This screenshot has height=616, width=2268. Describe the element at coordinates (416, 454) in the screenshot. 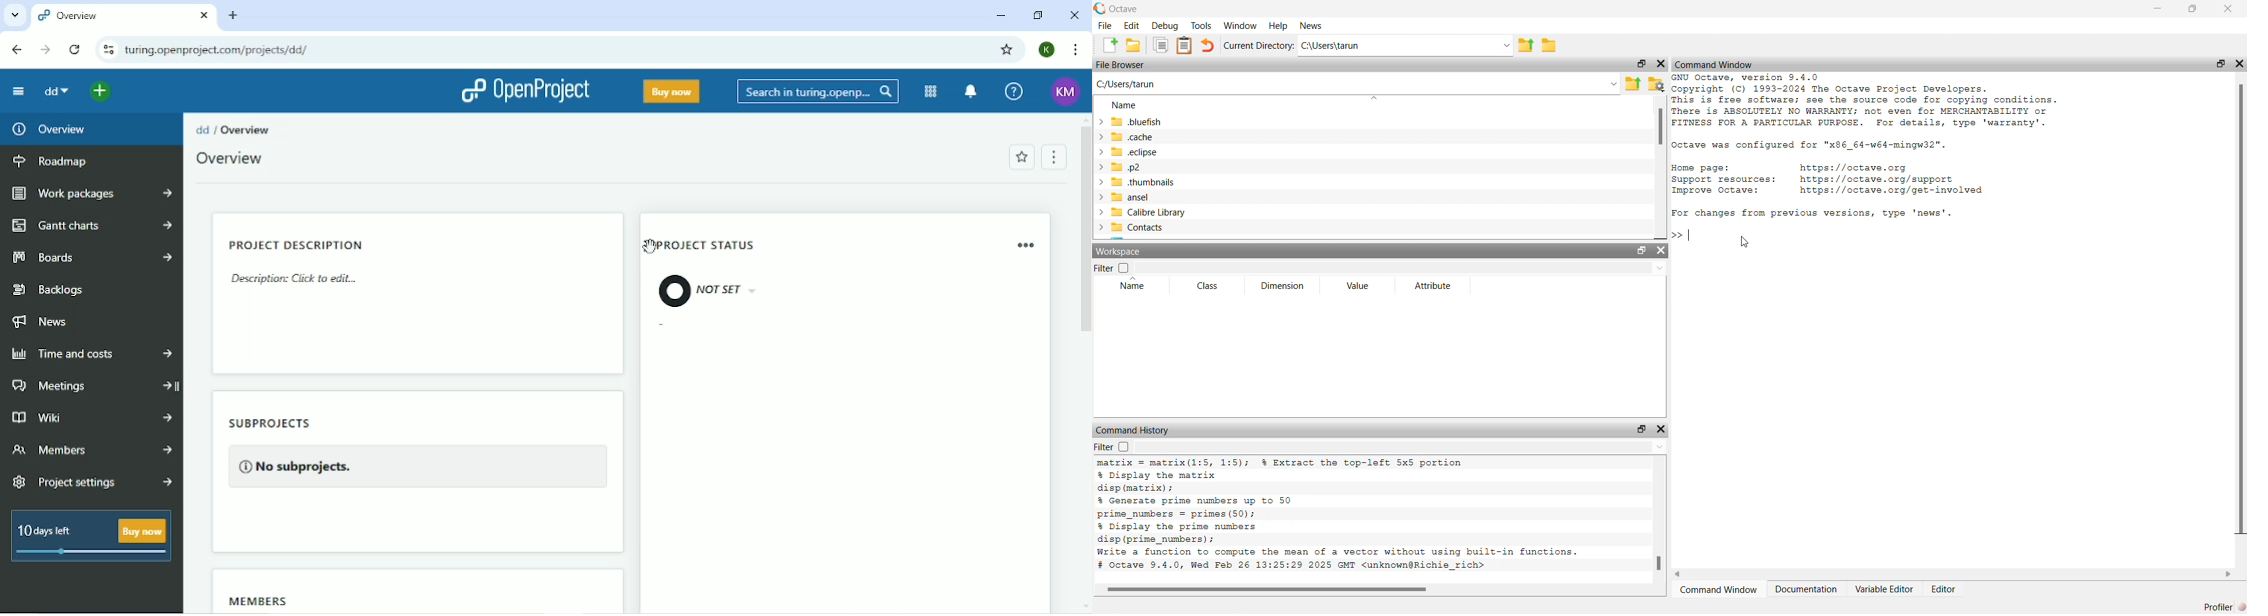

I see `Subprojects` at that location.